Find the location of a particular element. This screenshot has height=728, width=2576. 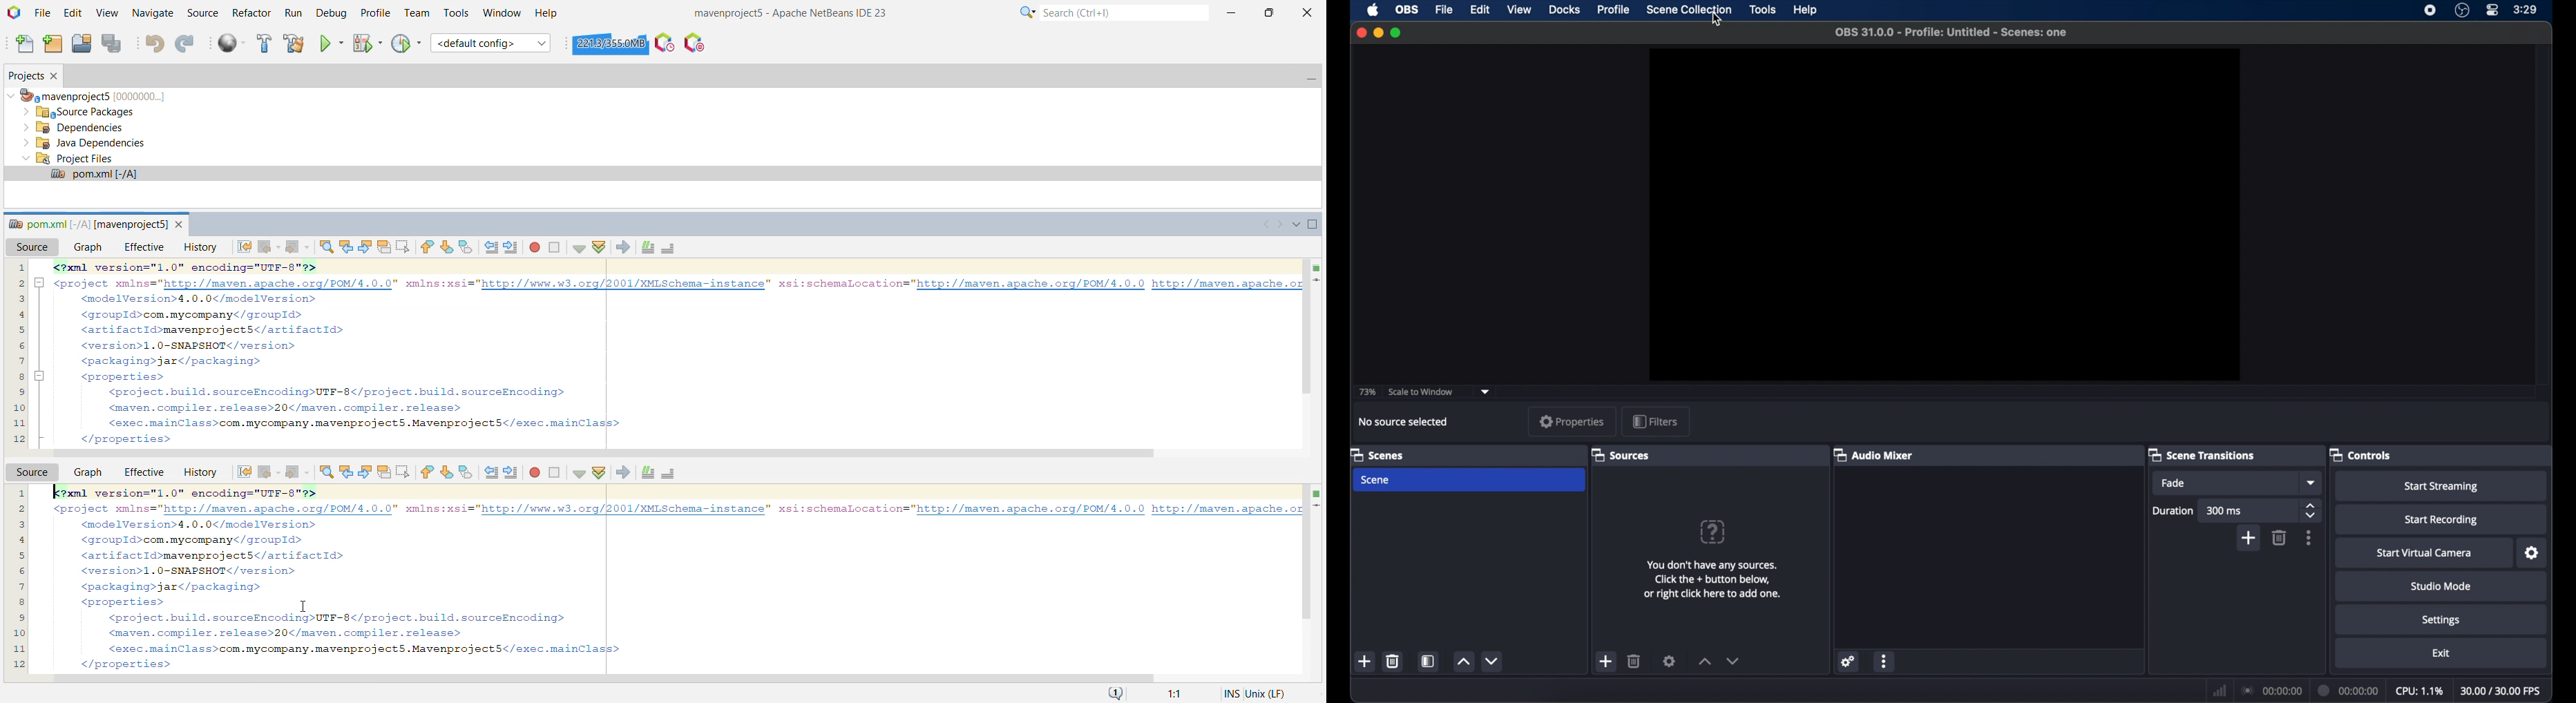

start streaming is located at coordinates (2441, 487).